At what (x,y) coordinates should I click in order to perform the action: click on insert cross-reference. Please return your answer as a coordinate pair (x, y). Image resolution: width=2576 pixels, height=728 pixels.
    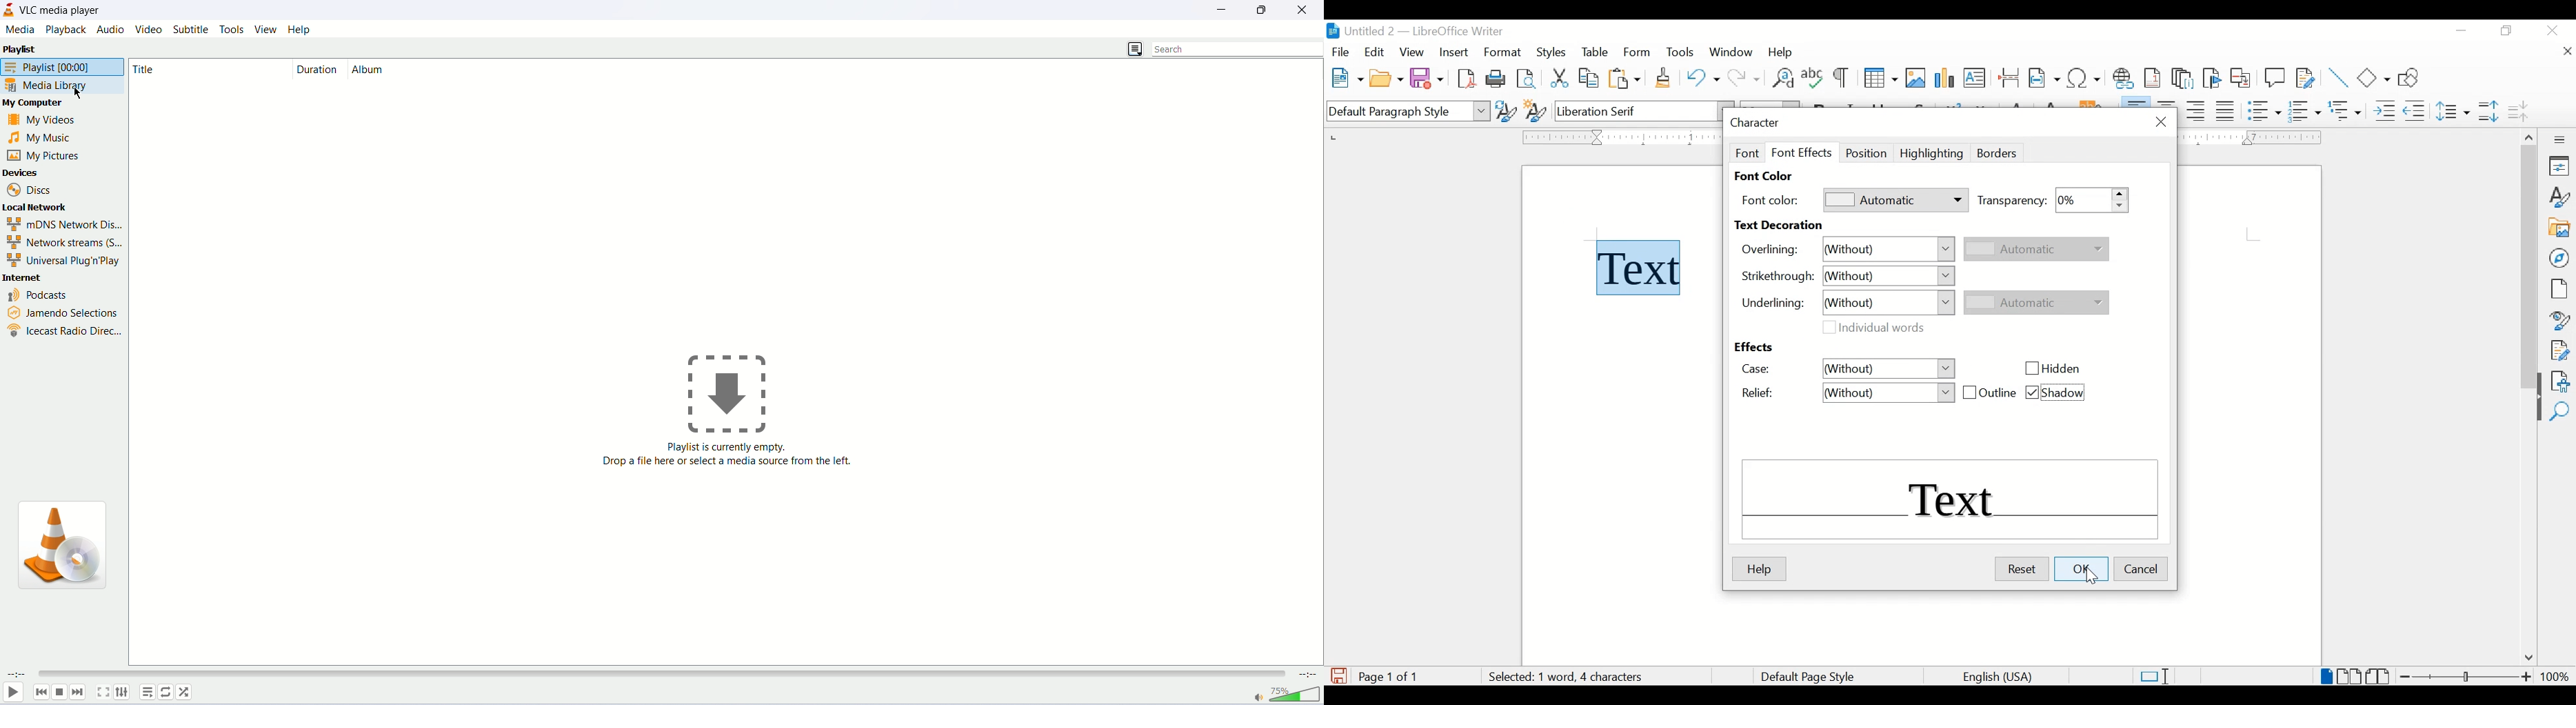
    Looking at the image, I should click on (2241, 77).